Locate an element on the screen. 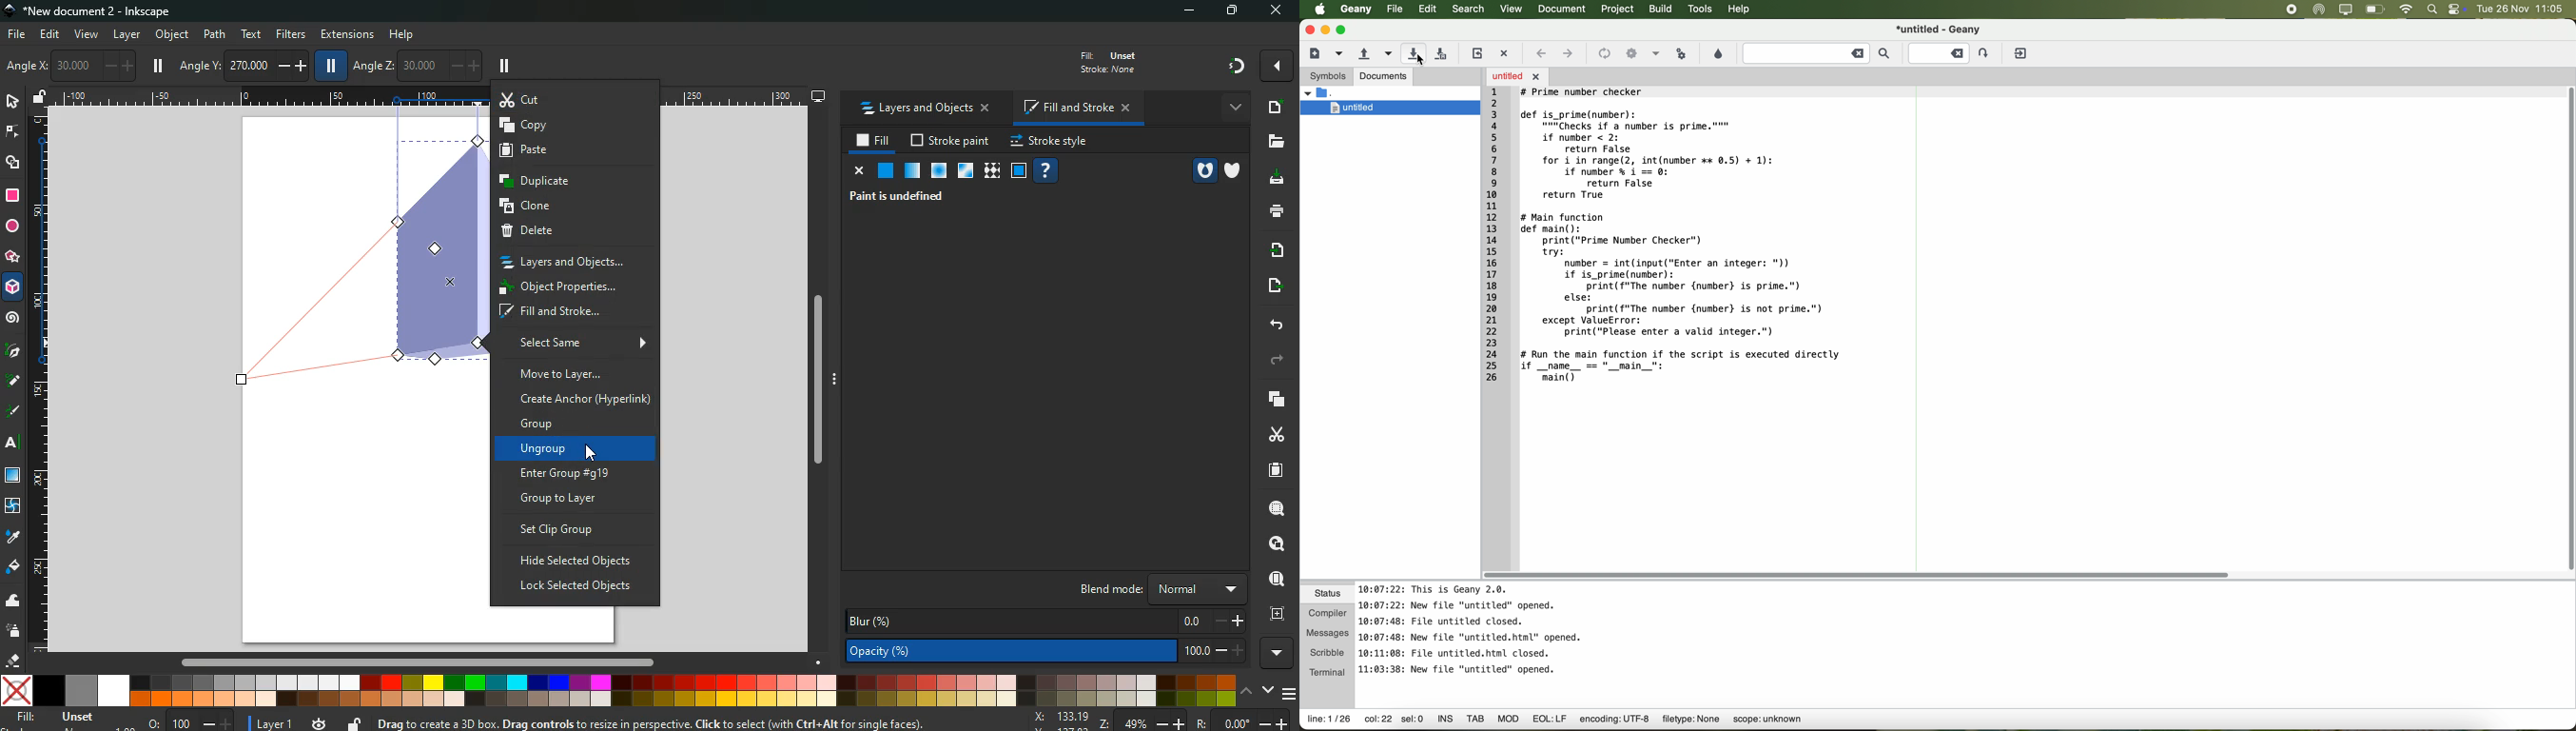  print is located at coordinates (1276, 210).